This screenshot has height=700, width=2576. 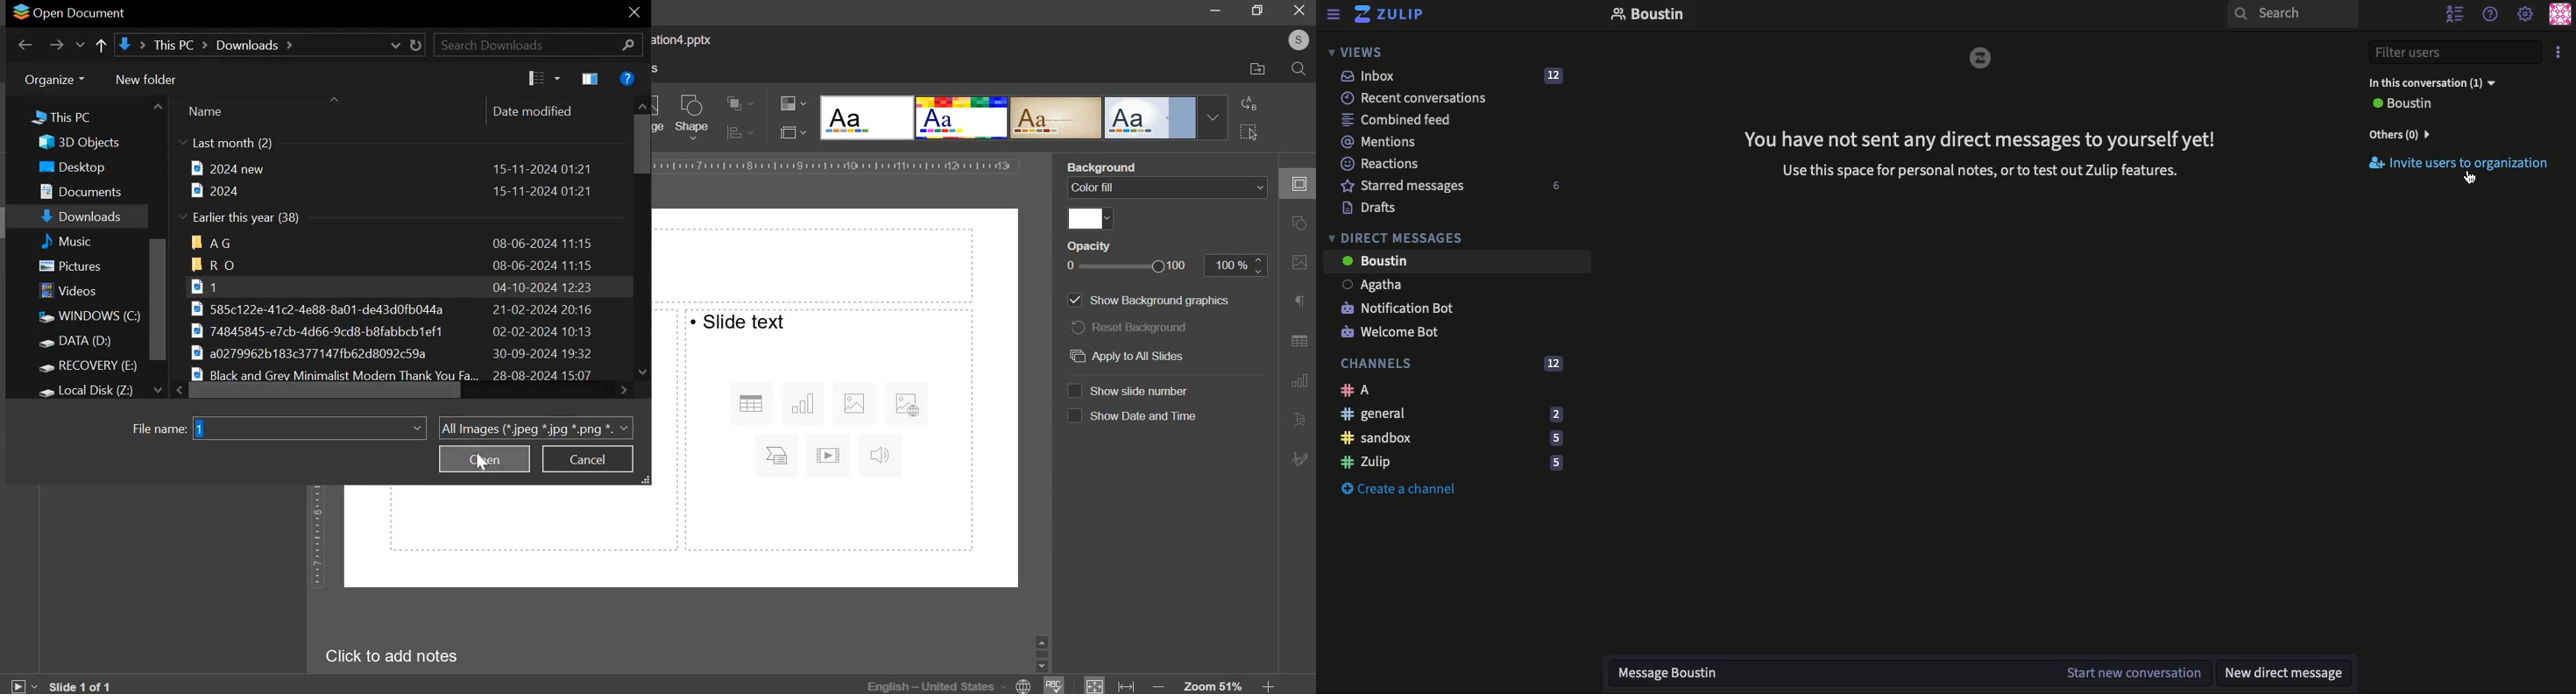 What do you see at coordinates (1042, 653) in the screenshot?
I see `slider` at bounding box center [1042, 653].